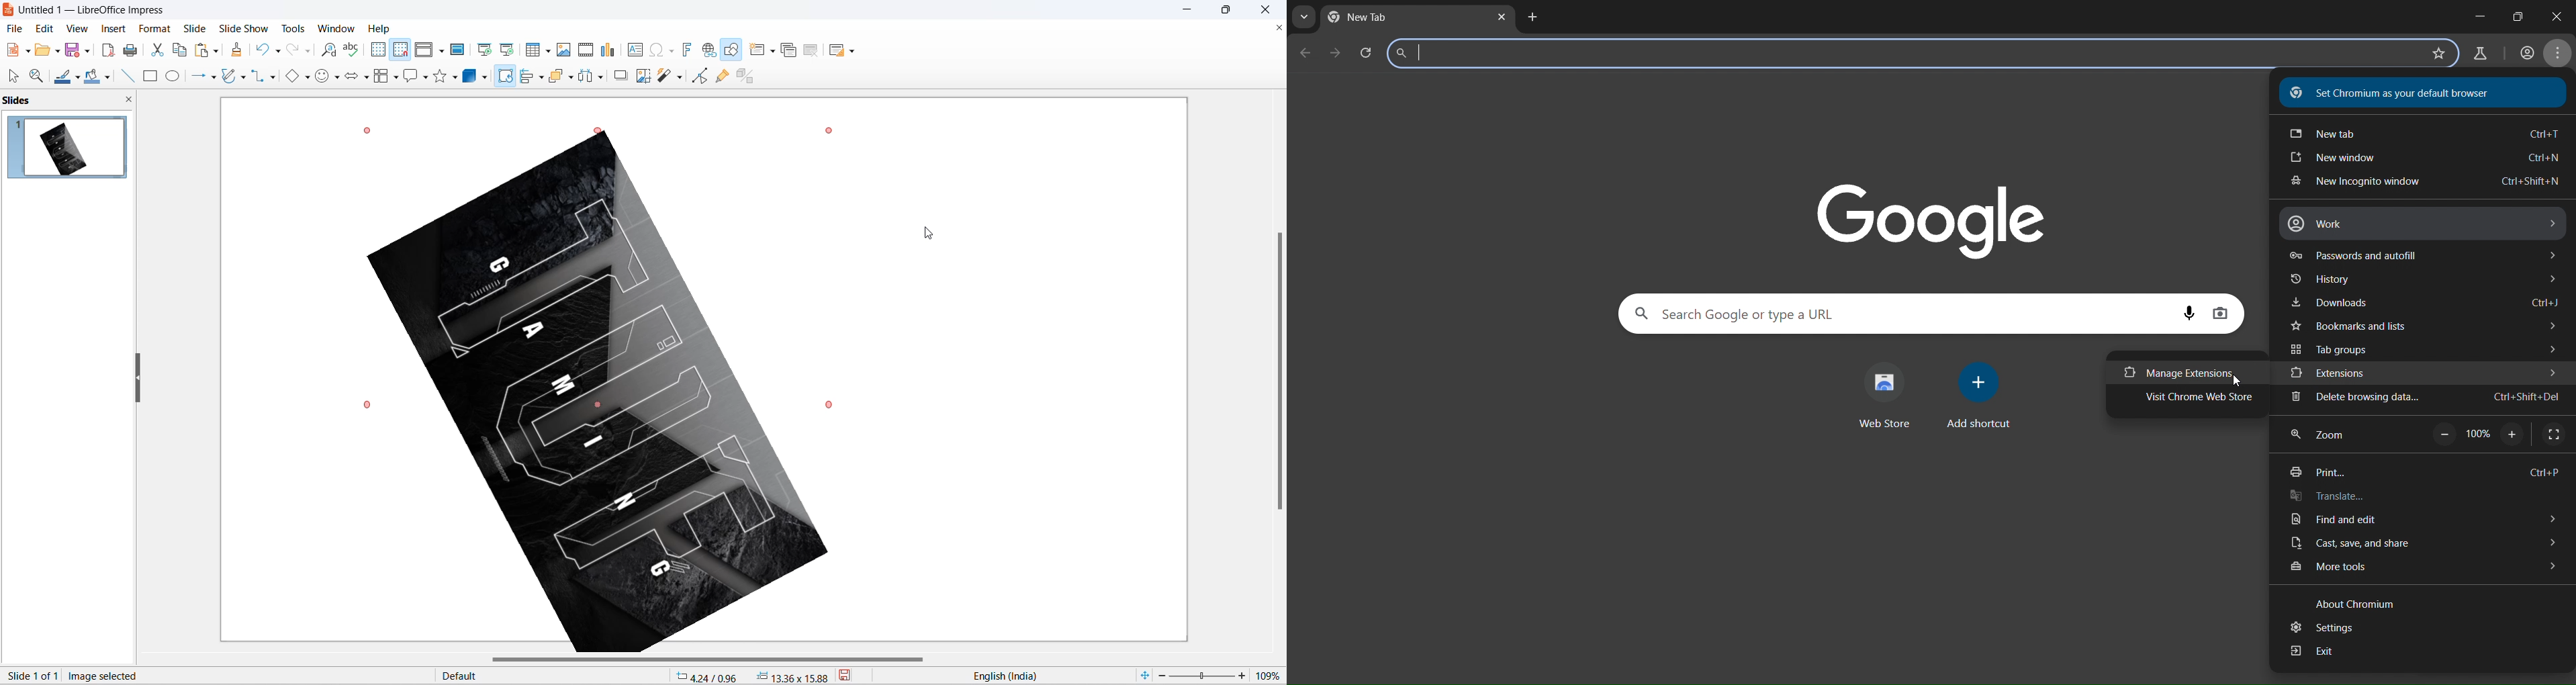 The image size is (2576, 700). What do you see at coordinates (711, 660) in the screenshot?
I see `horizontal scroll bar` at bounding box center [711, 660].